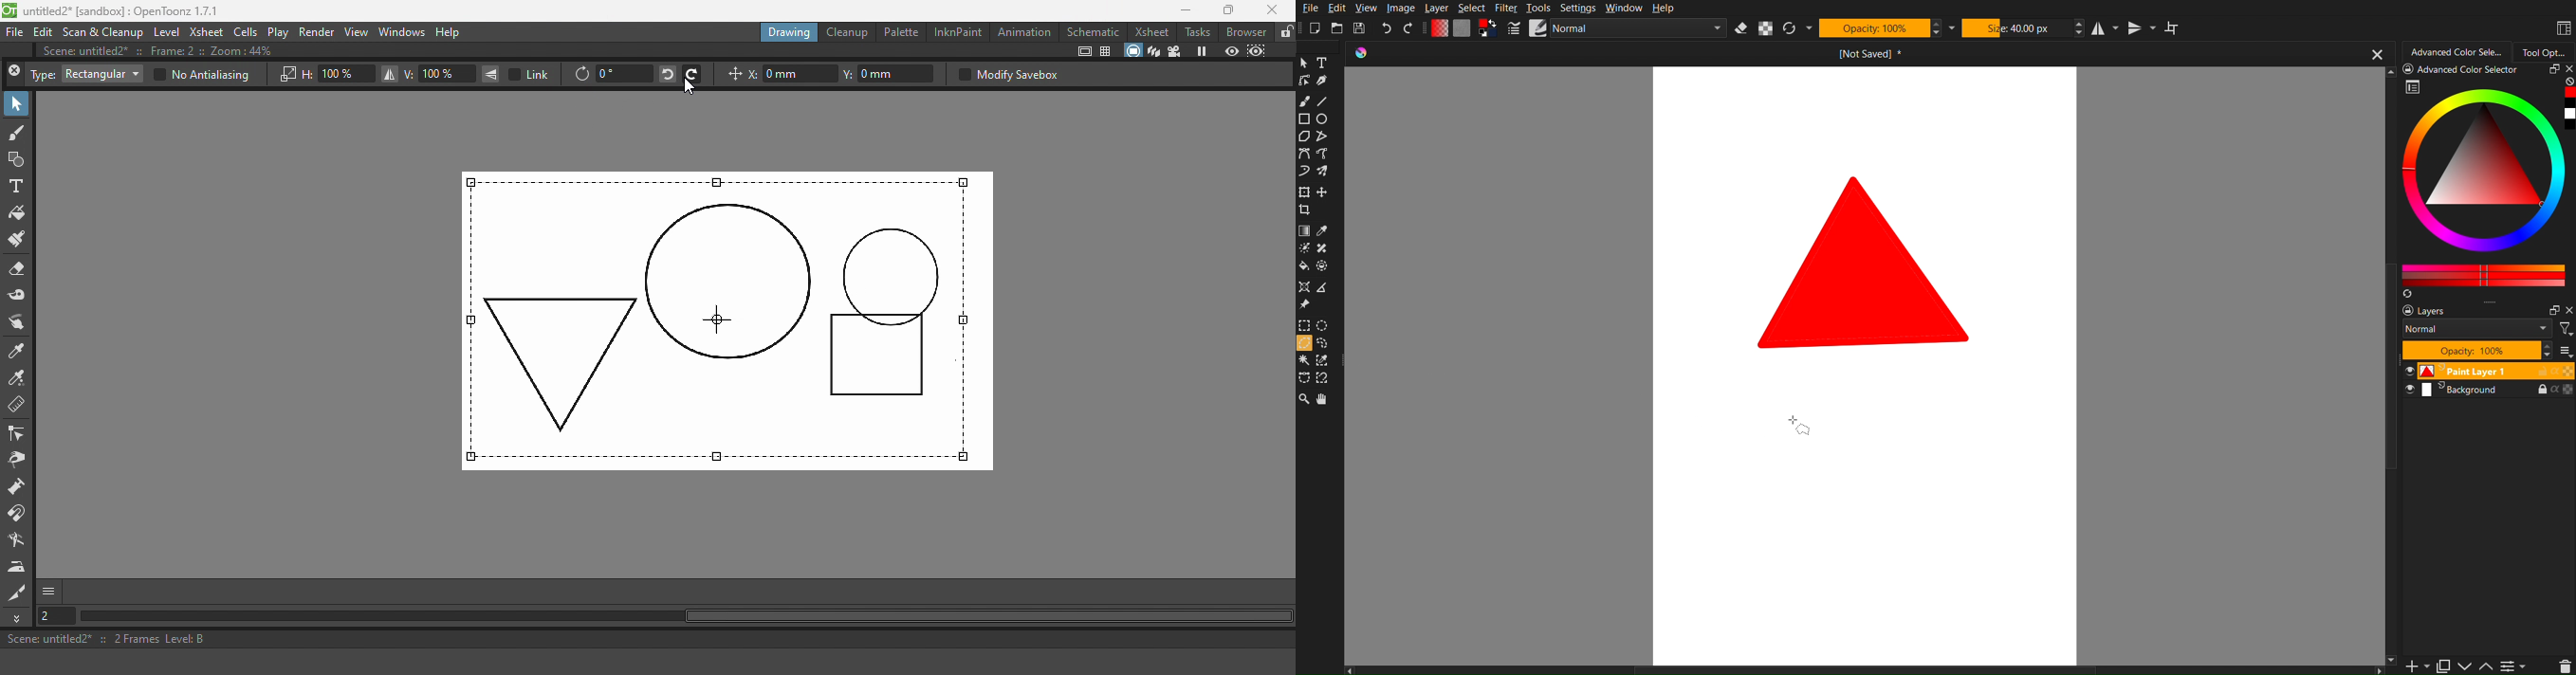 Image resolution: width=2576 pixels, height=700 pixels. Describe the element at coordinates (456, 31) in the screenshot. I see `Help` at that location.